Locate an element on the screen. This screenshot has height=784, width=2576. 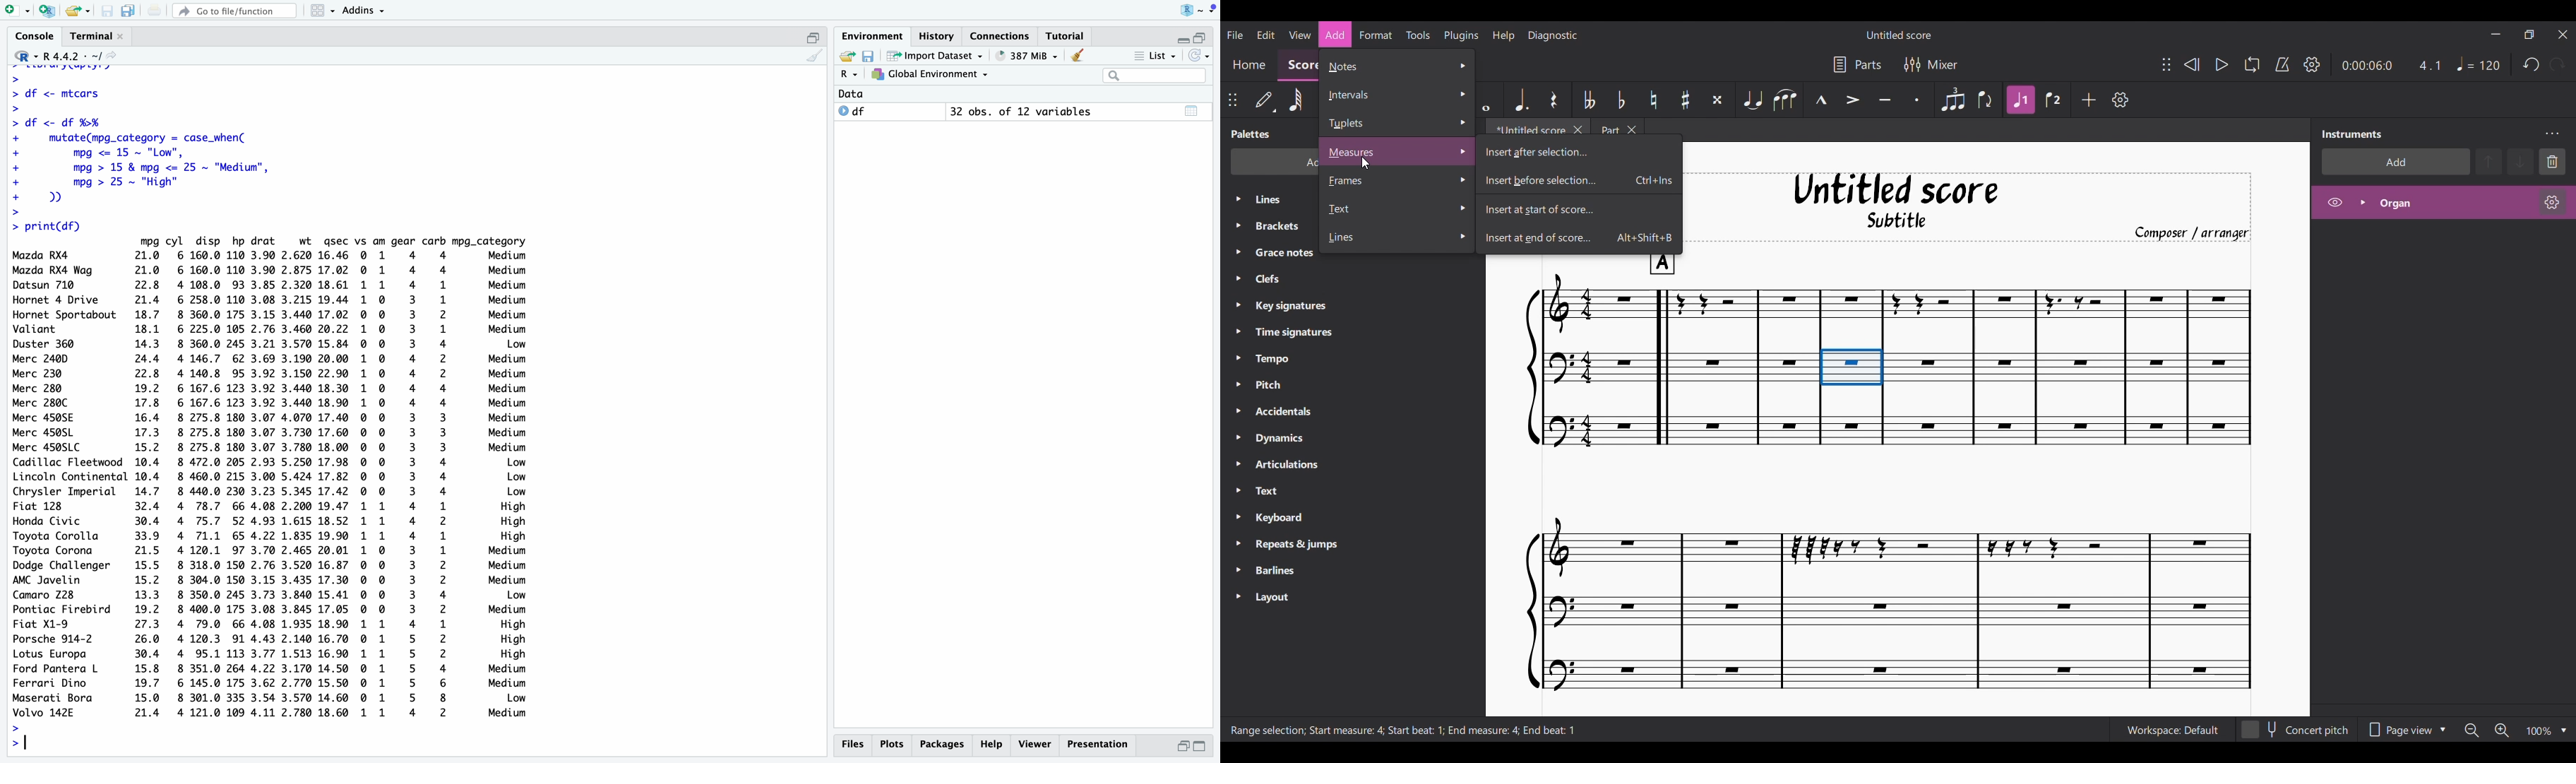
tutorial is located at coordinates (1066, 36).